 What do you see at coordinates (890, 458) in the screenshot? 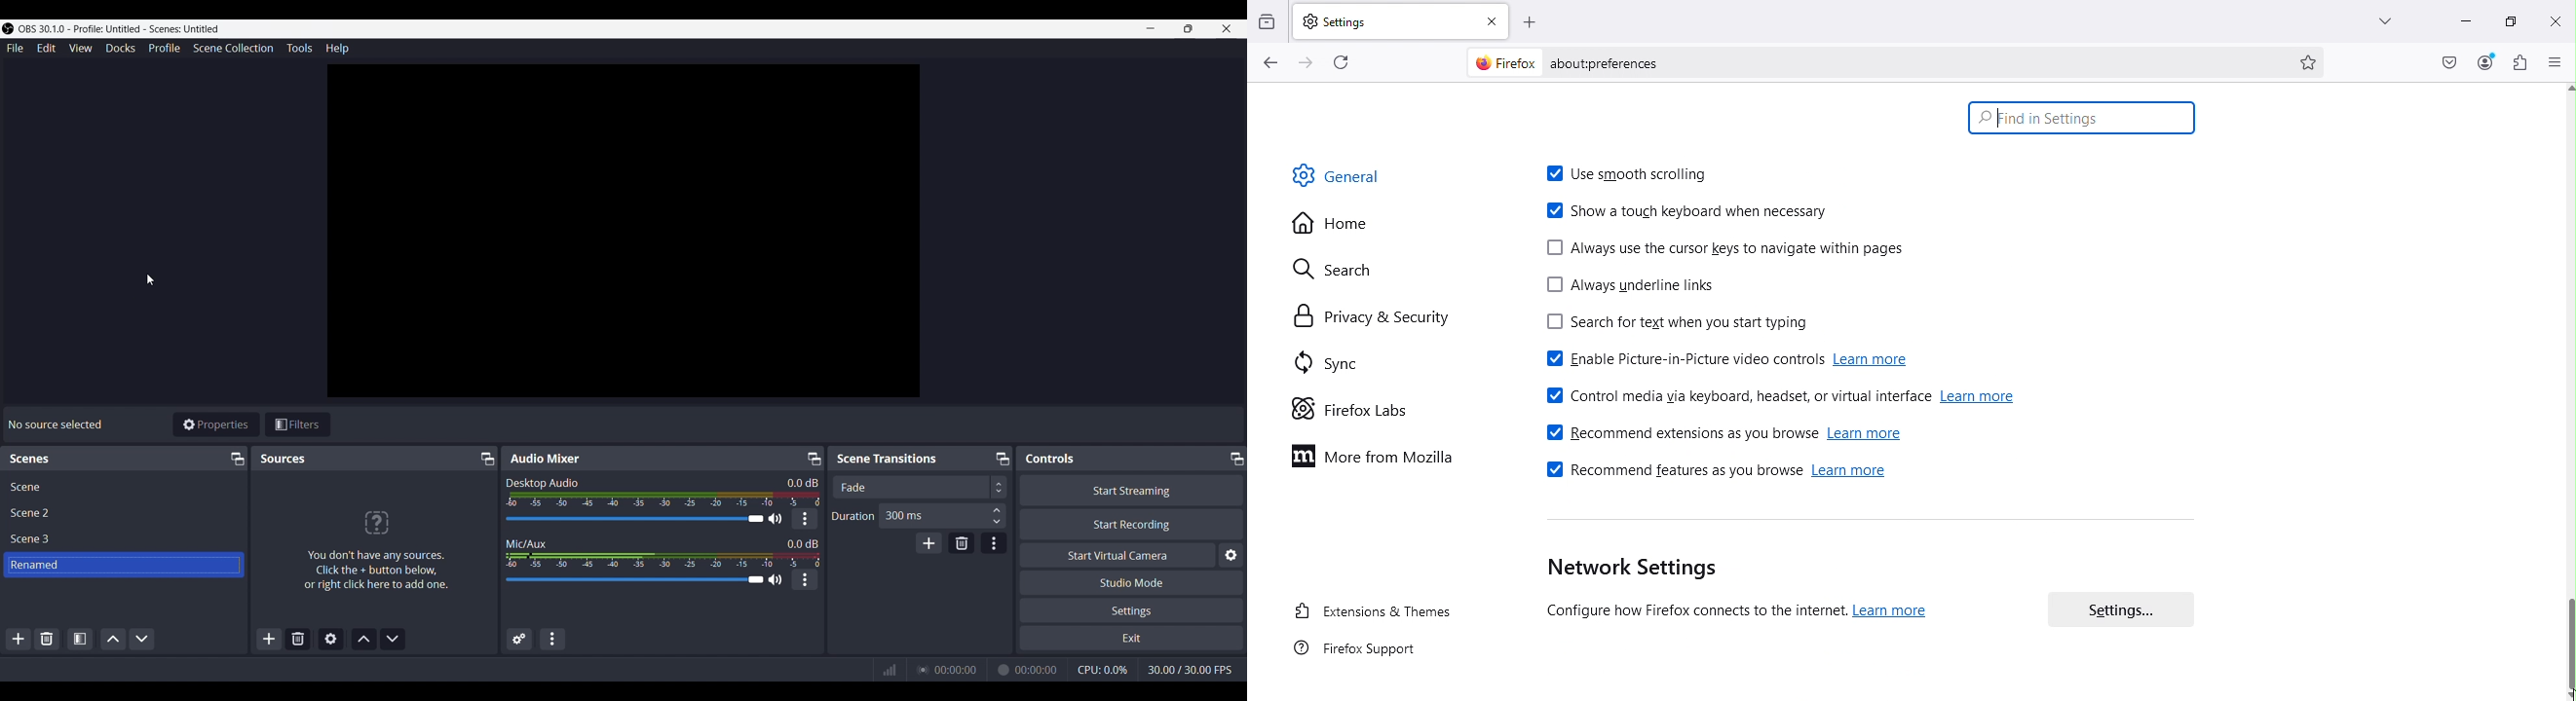
I see `Scene Transitions` at bounding box center [890, 458].